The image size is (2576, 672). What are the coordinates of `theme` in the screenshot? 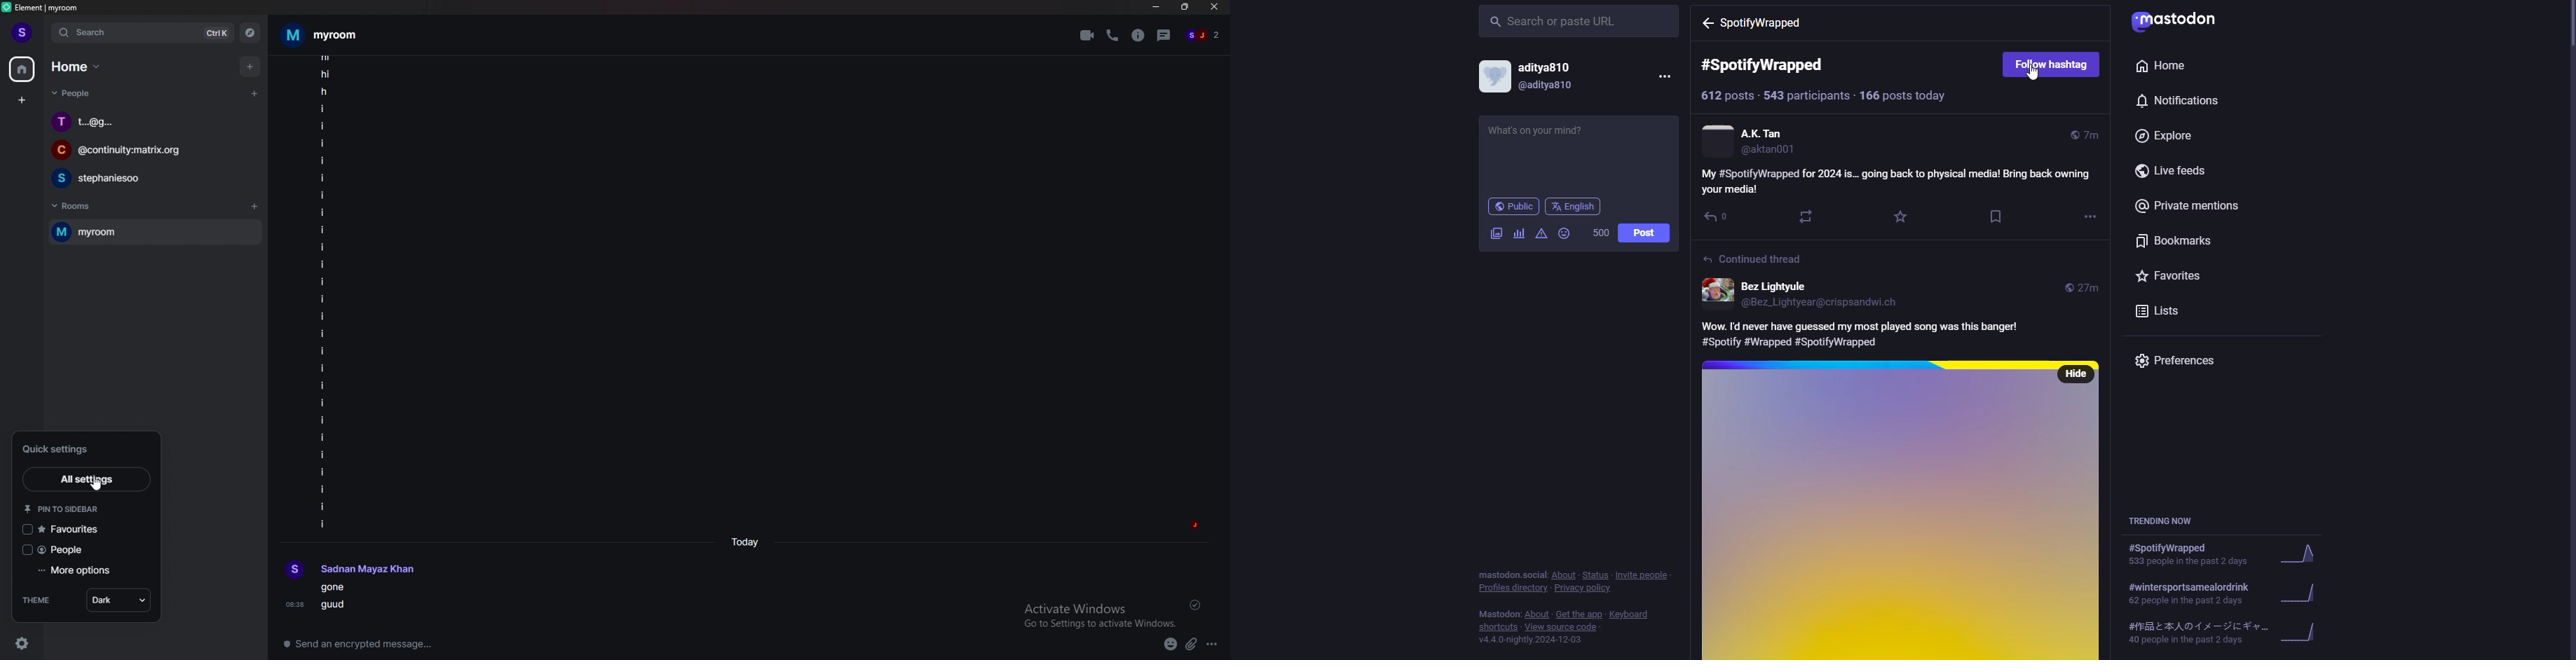 It's located at (37, 600).